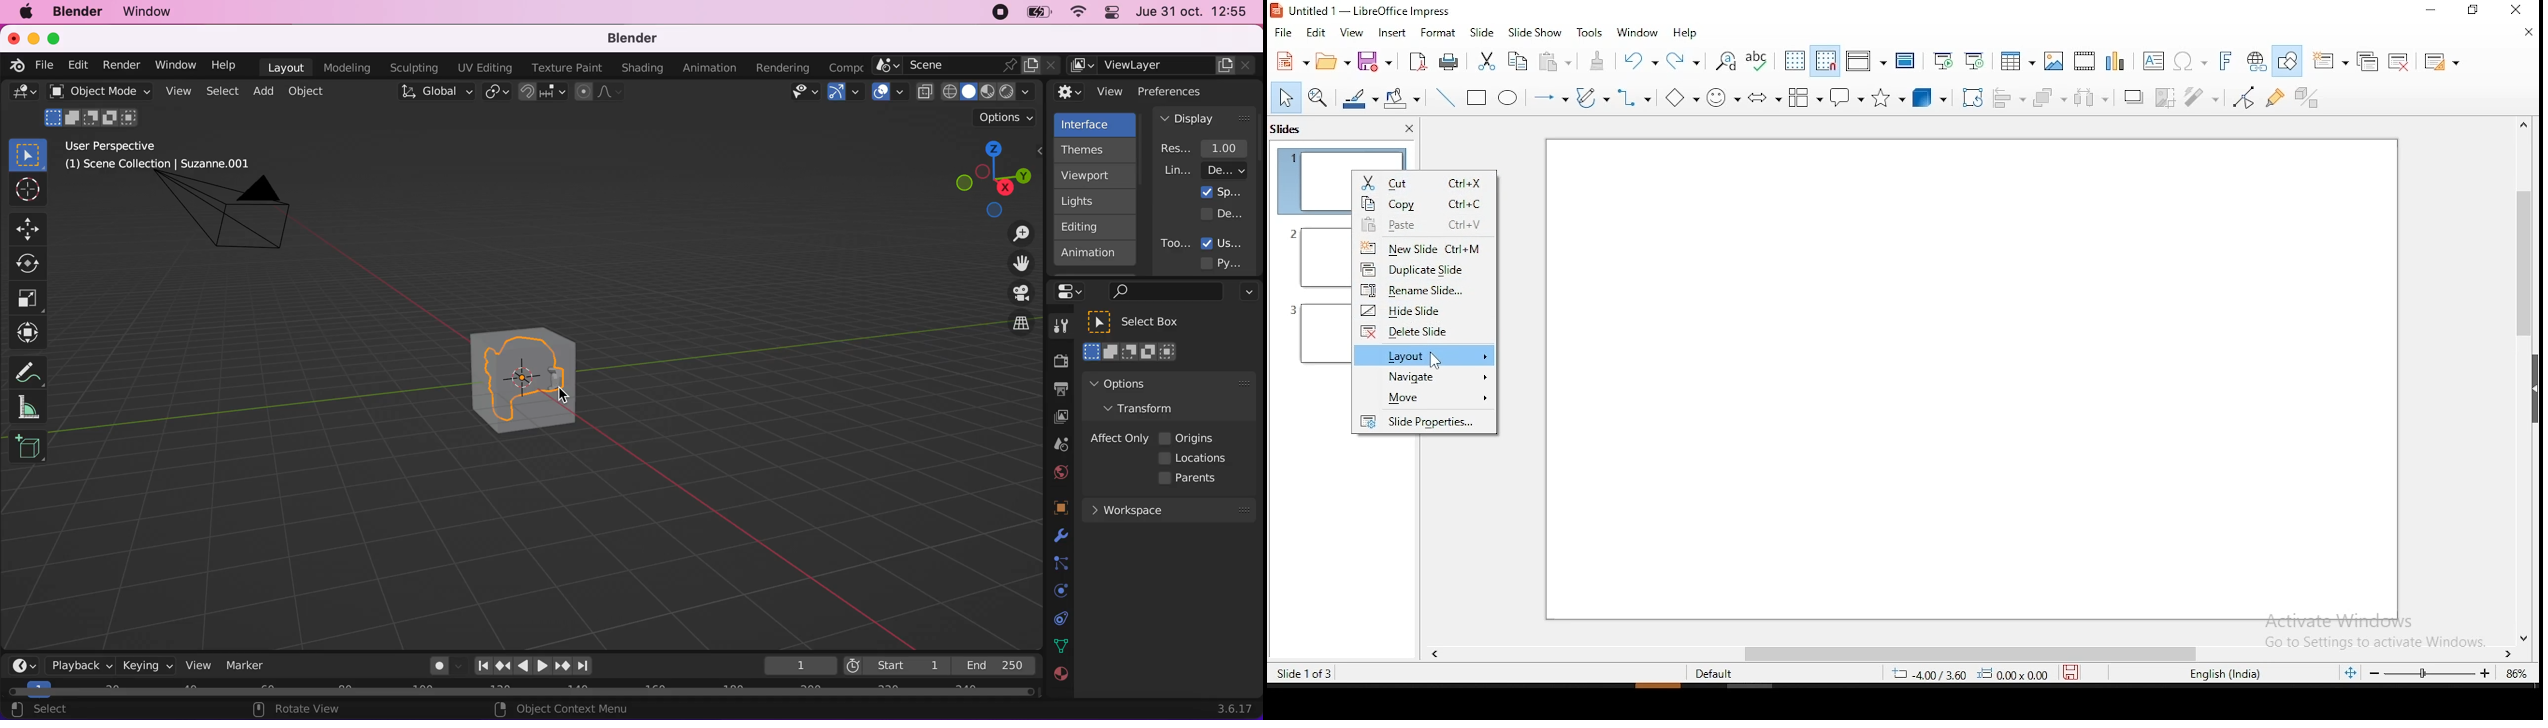  What do you see at coordinates (600, 93) in the screenshot?
I see `proportional editing objects` at bounding box center [600, 93].